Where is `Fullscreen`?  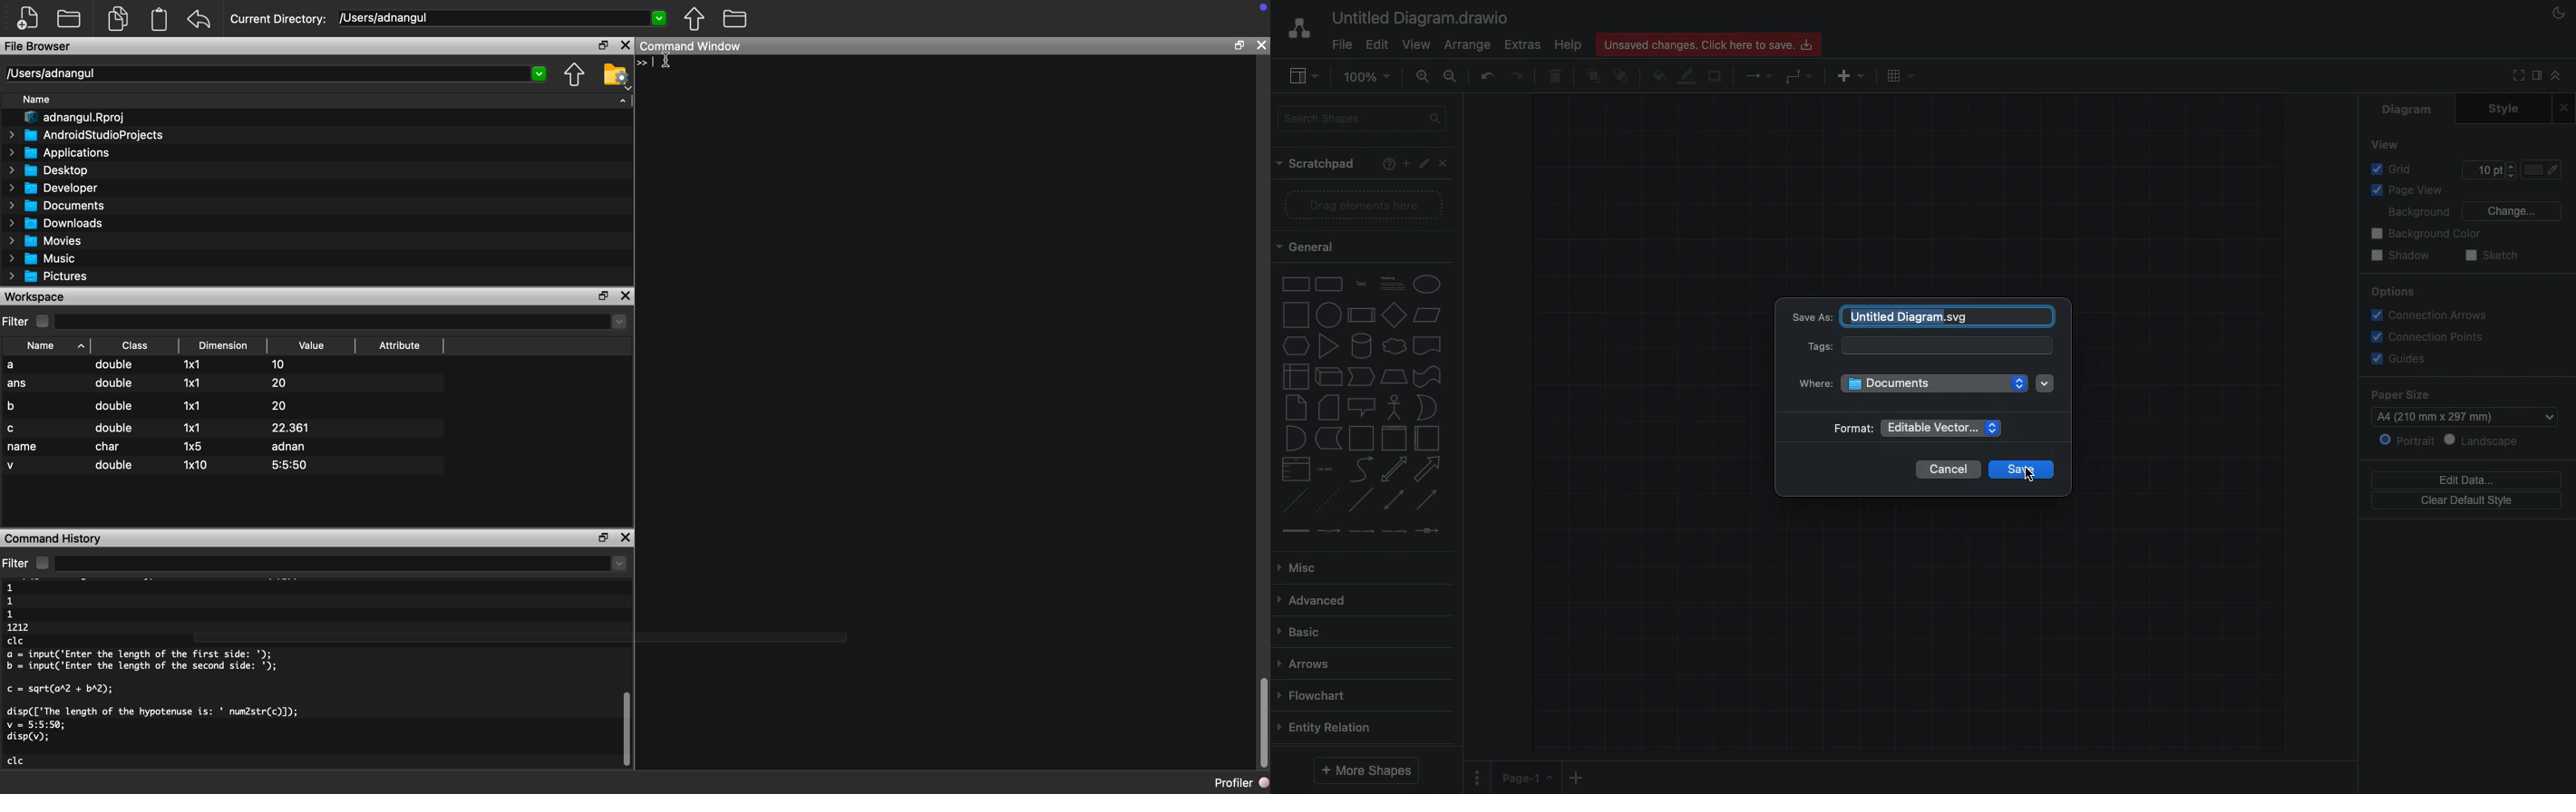
Fullscreen is located at coordinates (2515, 77).